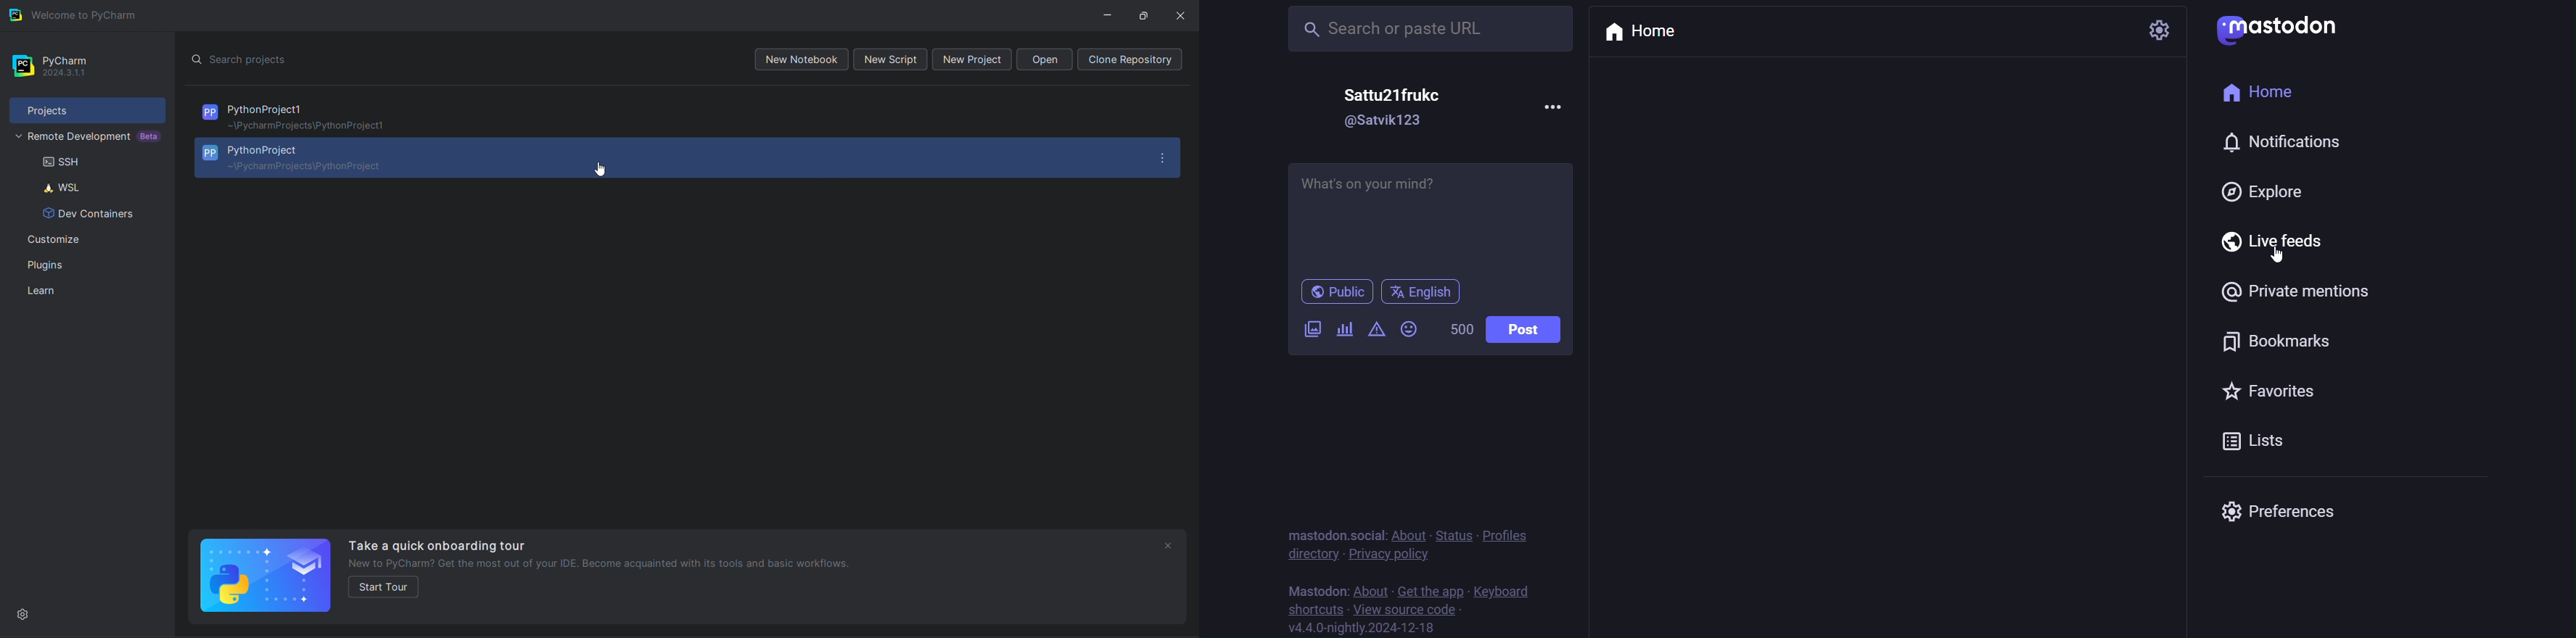 The width and height of the screenshot is (2576, 644). Describe the element at coordinates (1458, 328) in the screenshot. I see `500` at that location.